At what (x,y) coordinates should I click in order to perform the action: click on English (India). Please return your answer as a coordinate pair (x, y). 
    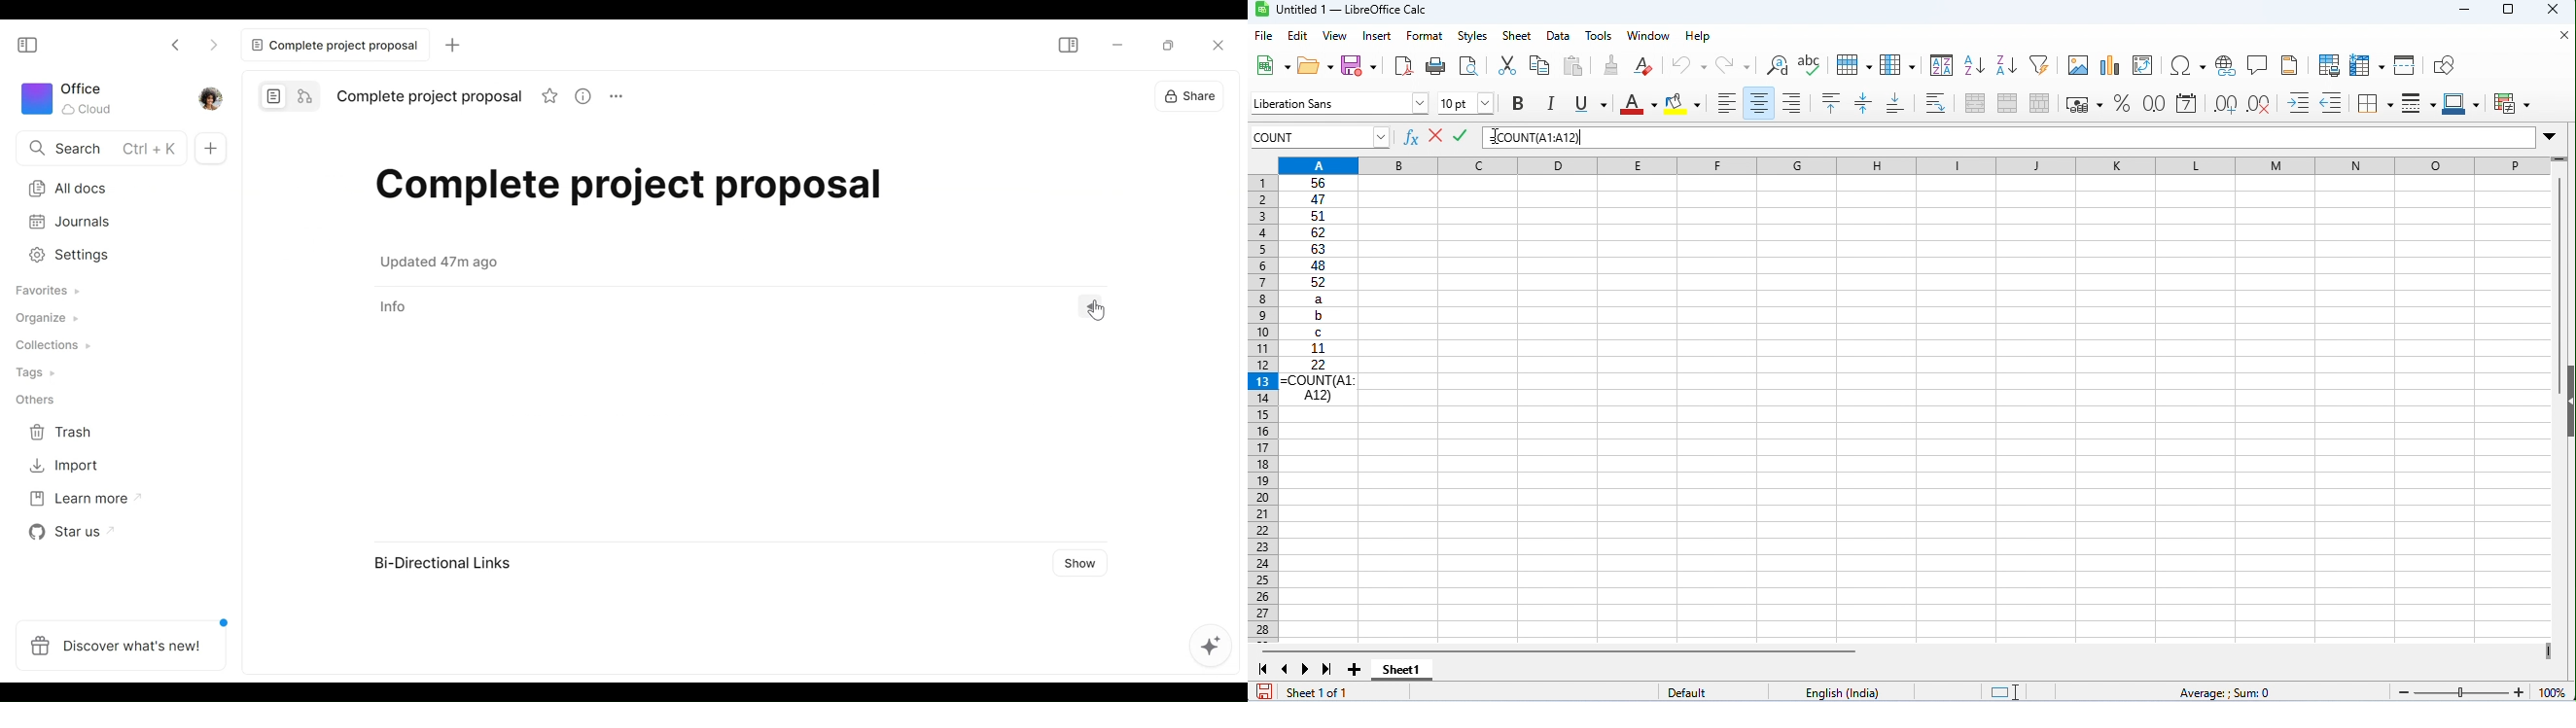
    Looking at the image, I should click on (1842, 692).